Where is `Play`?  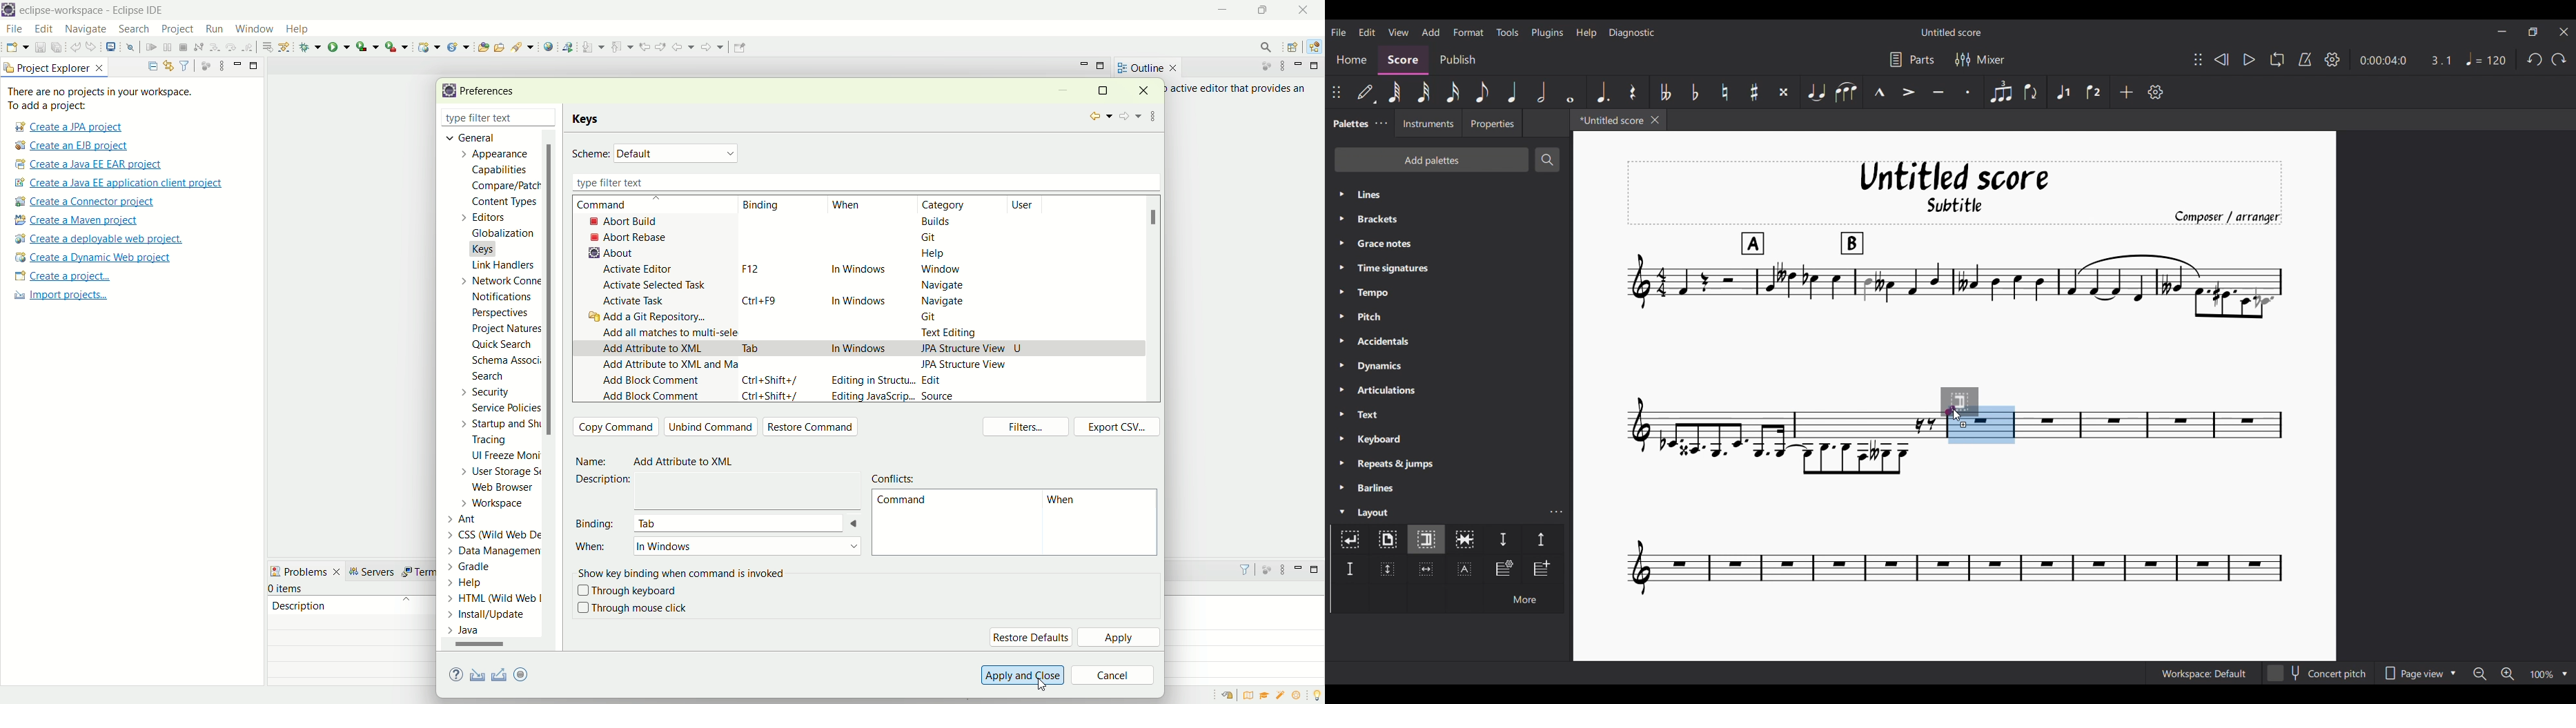
Play is located at coordinates (2249, 59).